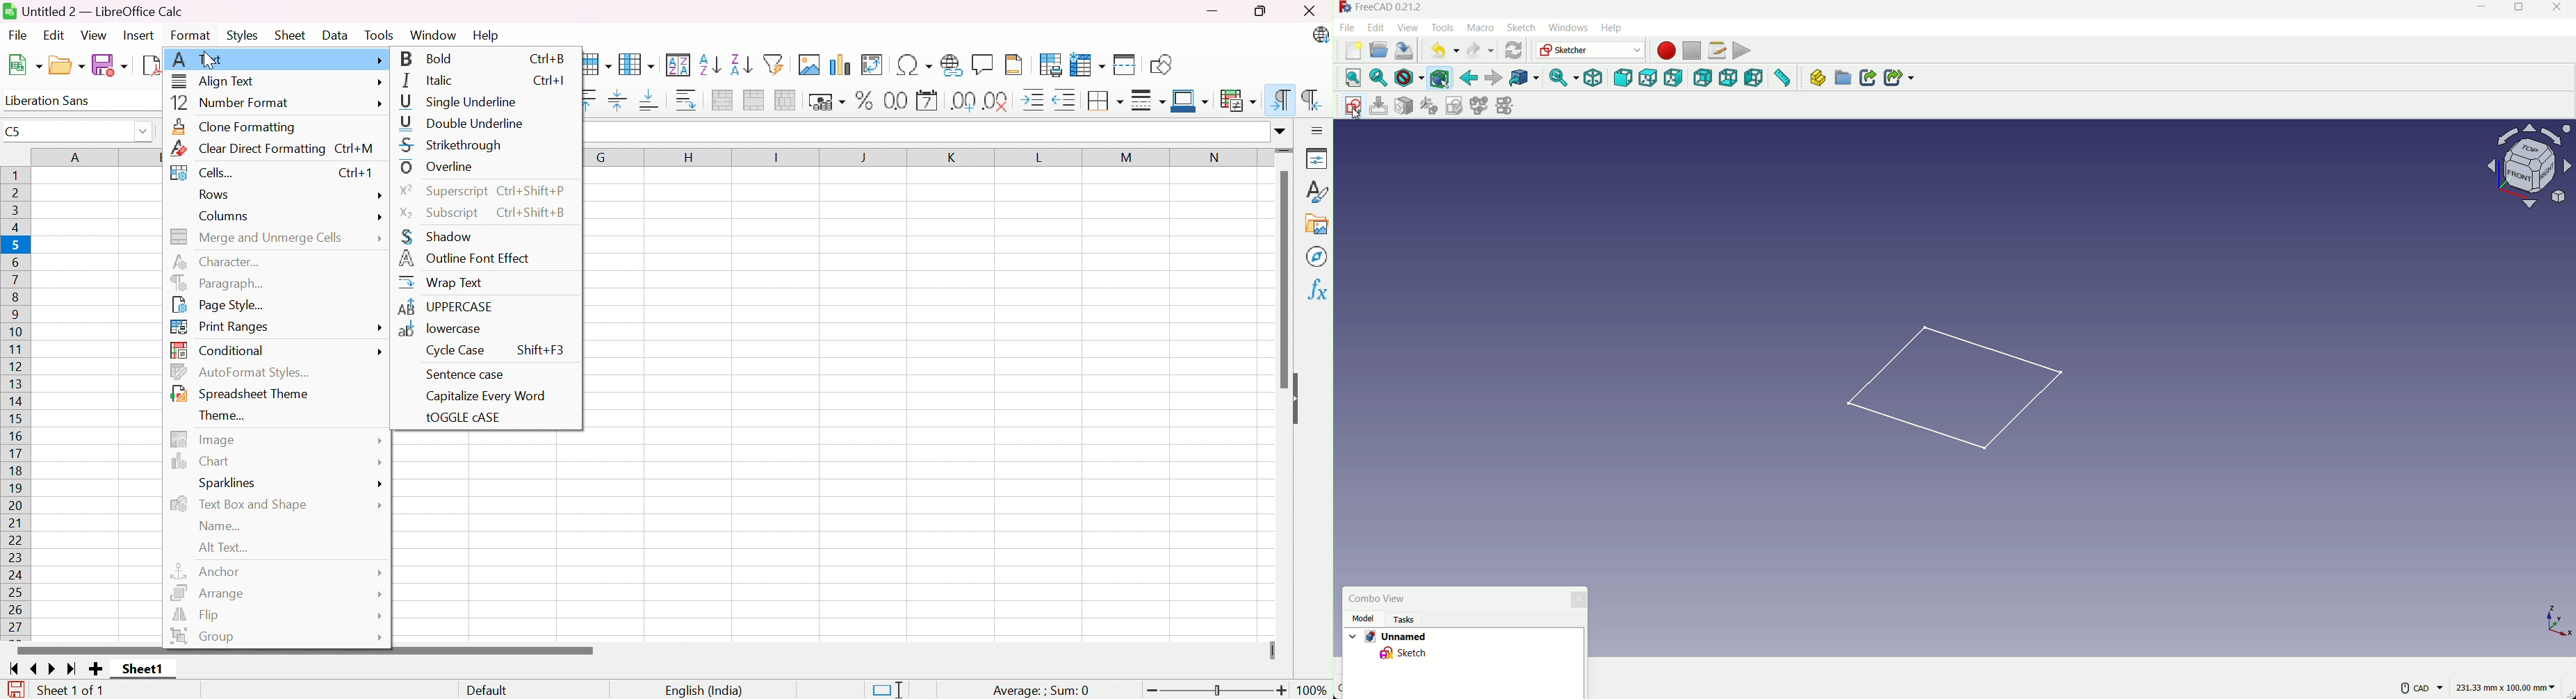 The height and width of the screenshot is (700, 2576). I want to click on model tab, so click(1365, 619).